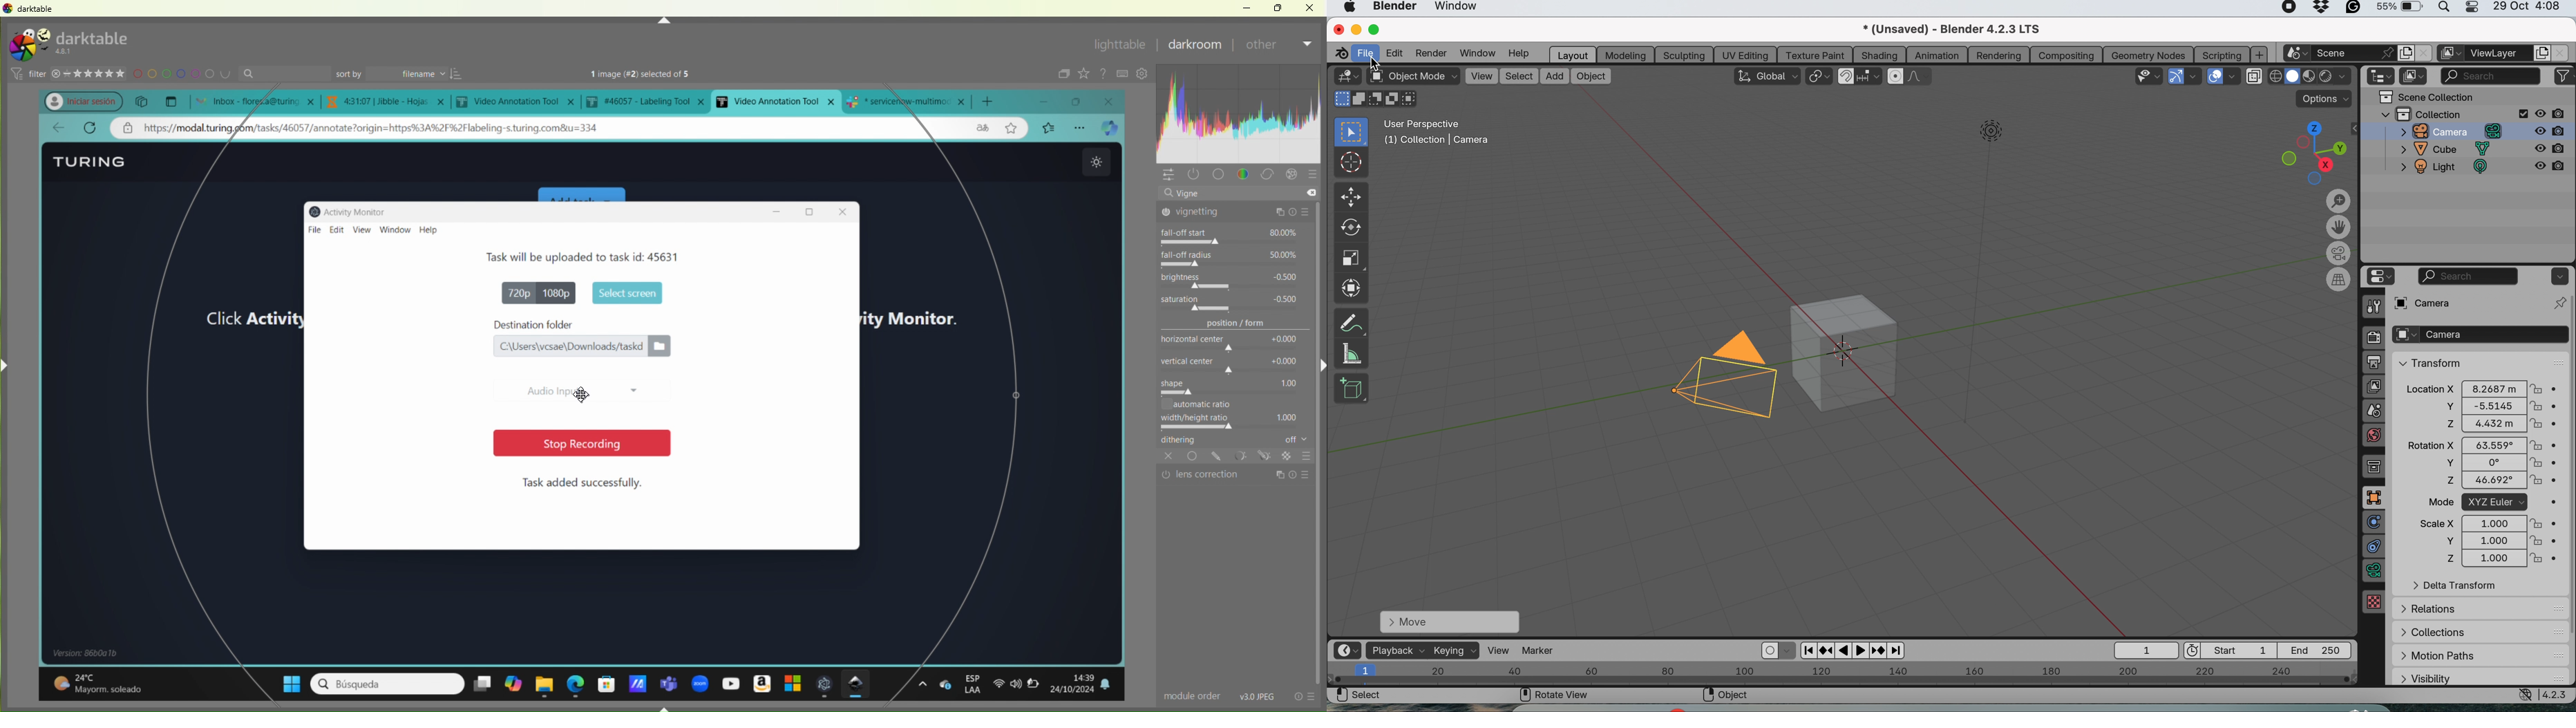 The height and width of the screenshot is (728, 2576). Describe the element at coordinates (1114, 685) in the screenshot. I see `notifications` at that location.